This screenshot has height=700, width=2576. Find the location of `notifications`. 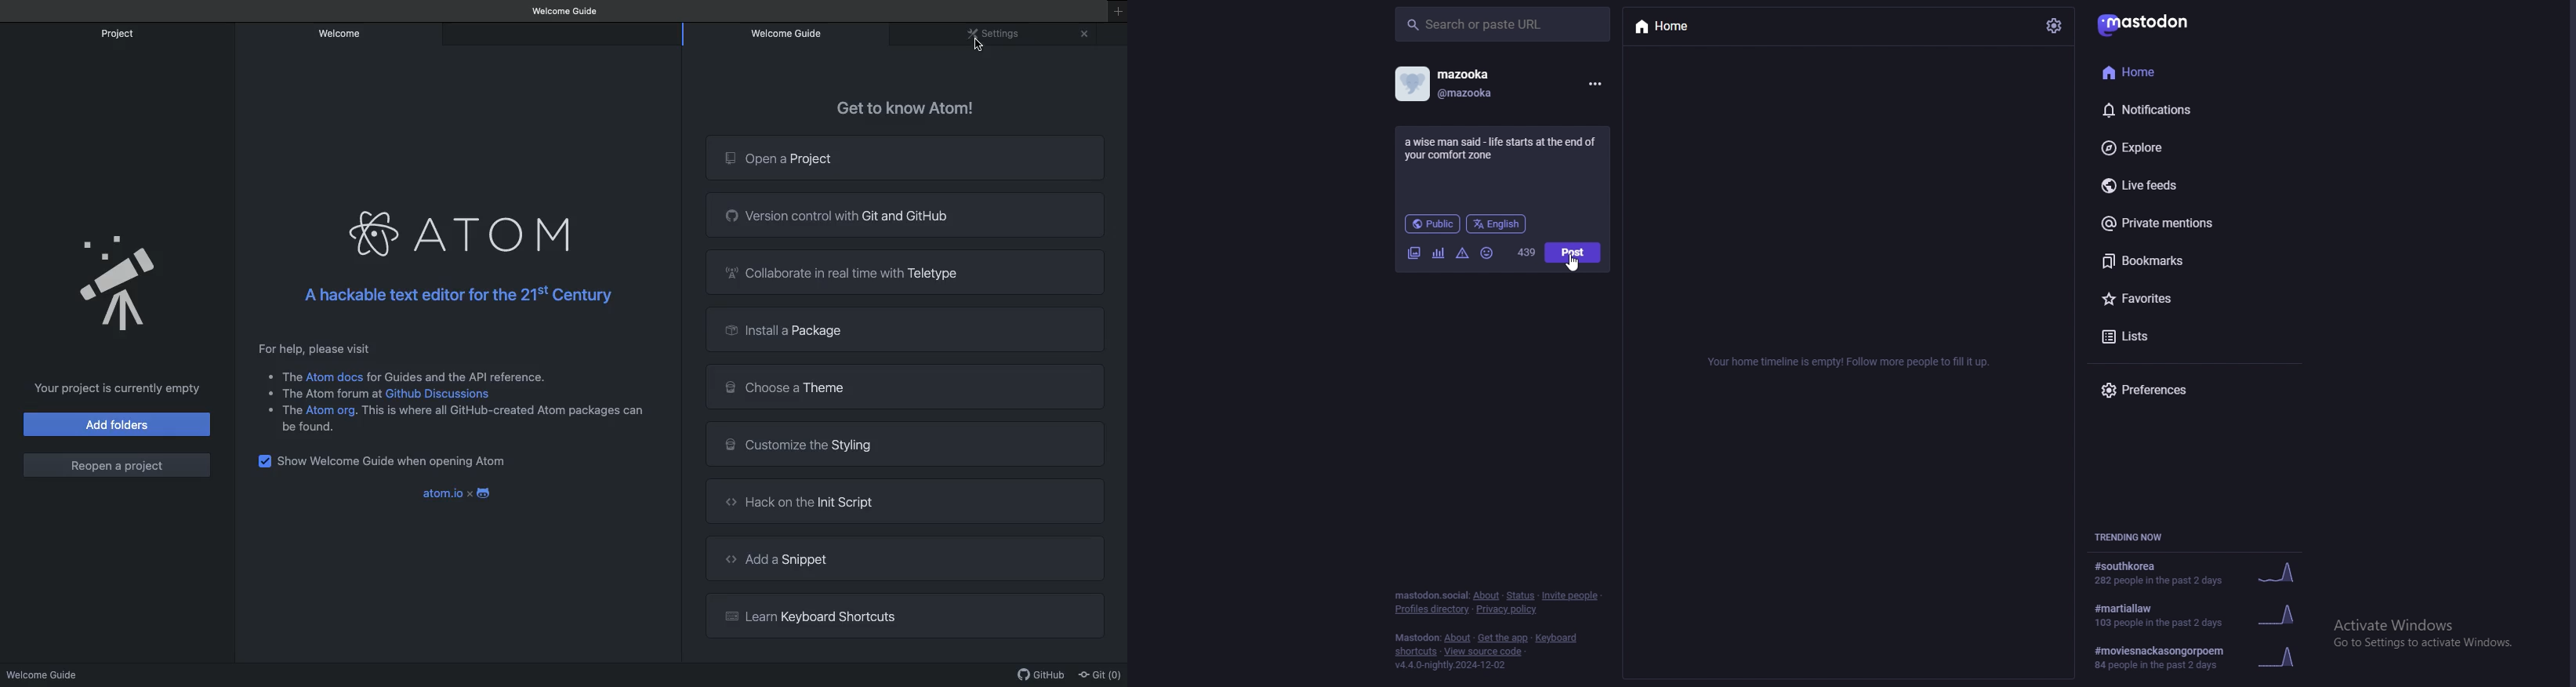

notifications is located at coordinates (2173, 108).